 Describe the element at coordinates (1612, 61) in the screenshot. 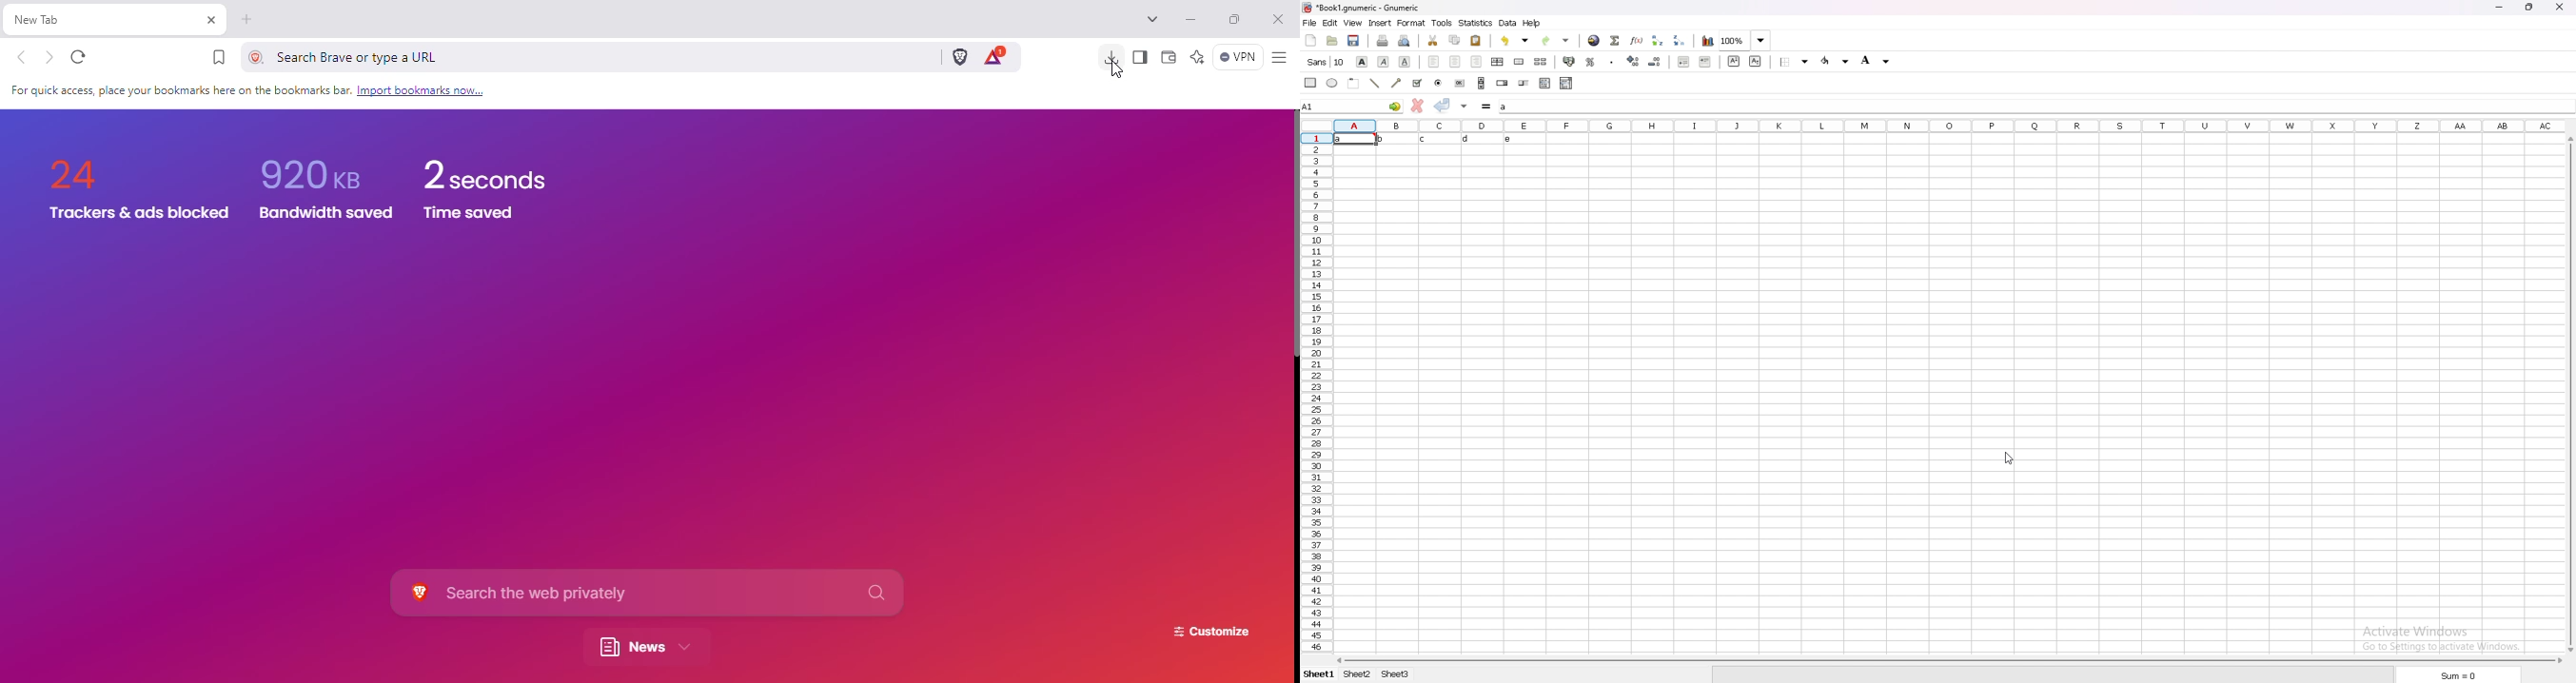

I see `thousand separator` at that location.